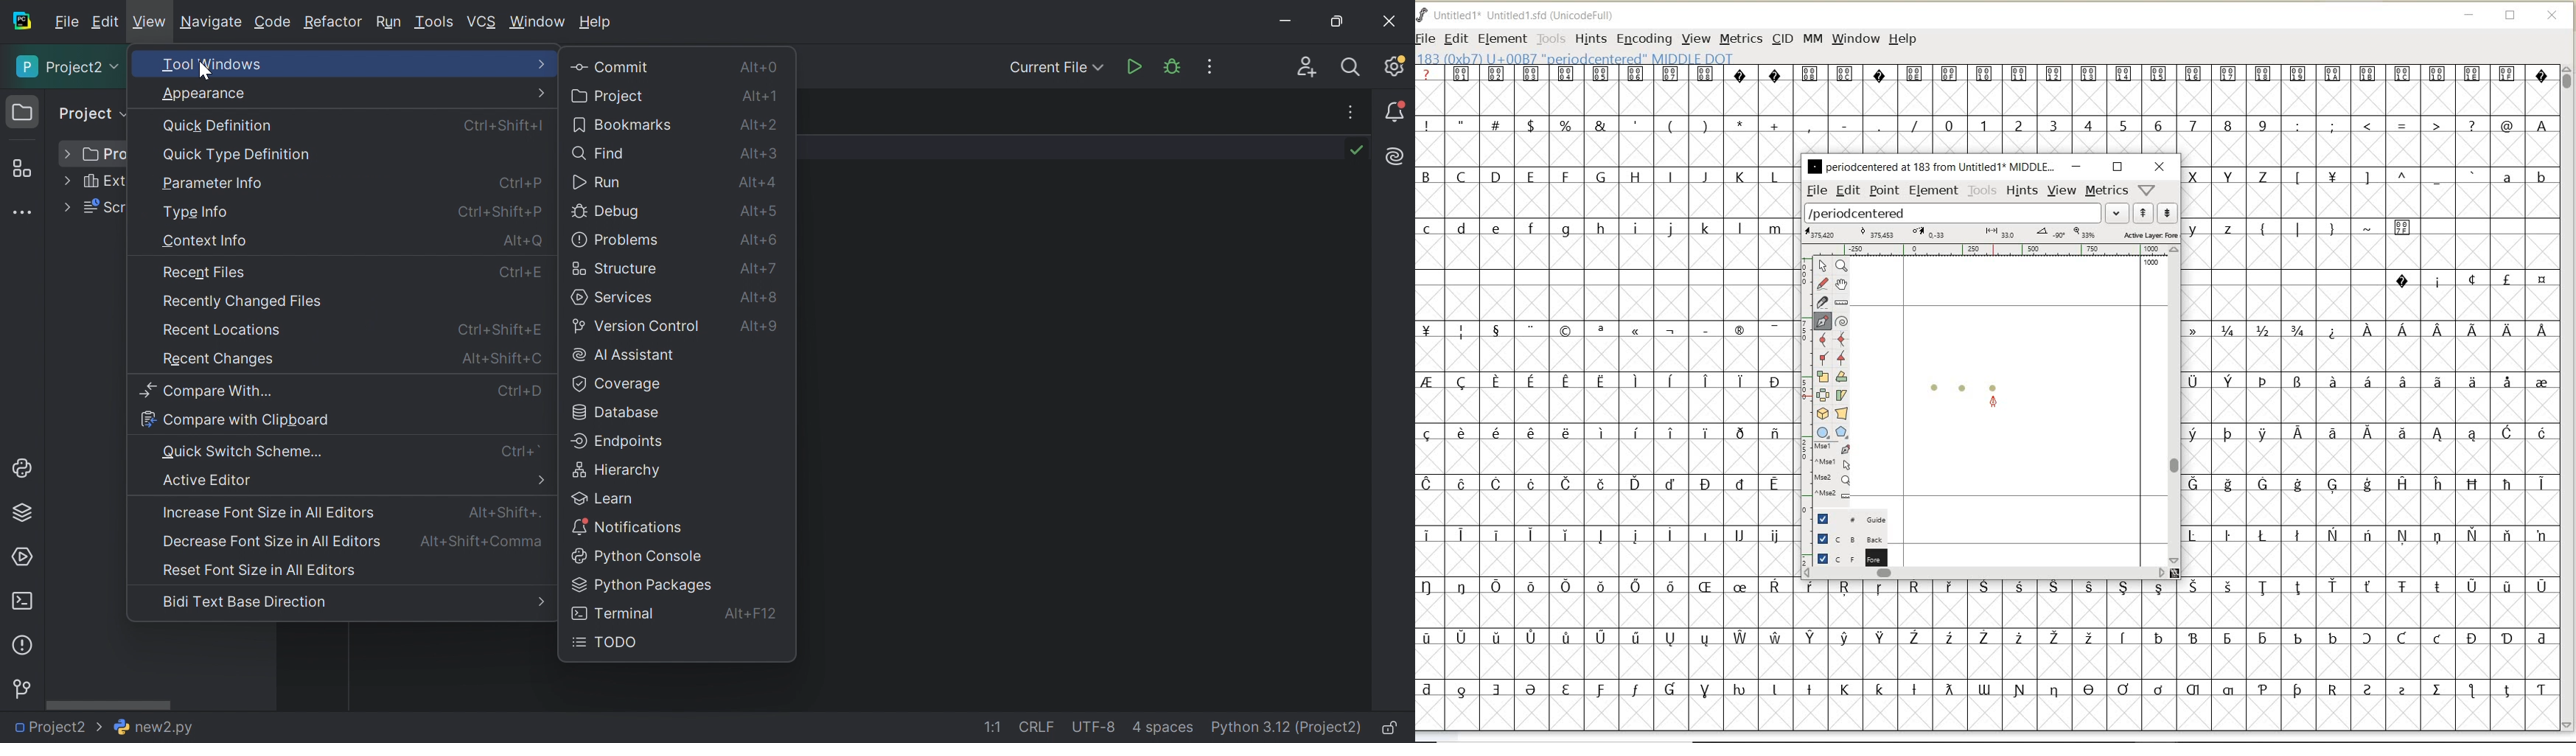 The width and height of the screenshot is (2576, 756). What do you see at coordinates (1841, 302) in the screenshot?
I see `measure a distance, angle between points` at bounding box center [1841, 302].